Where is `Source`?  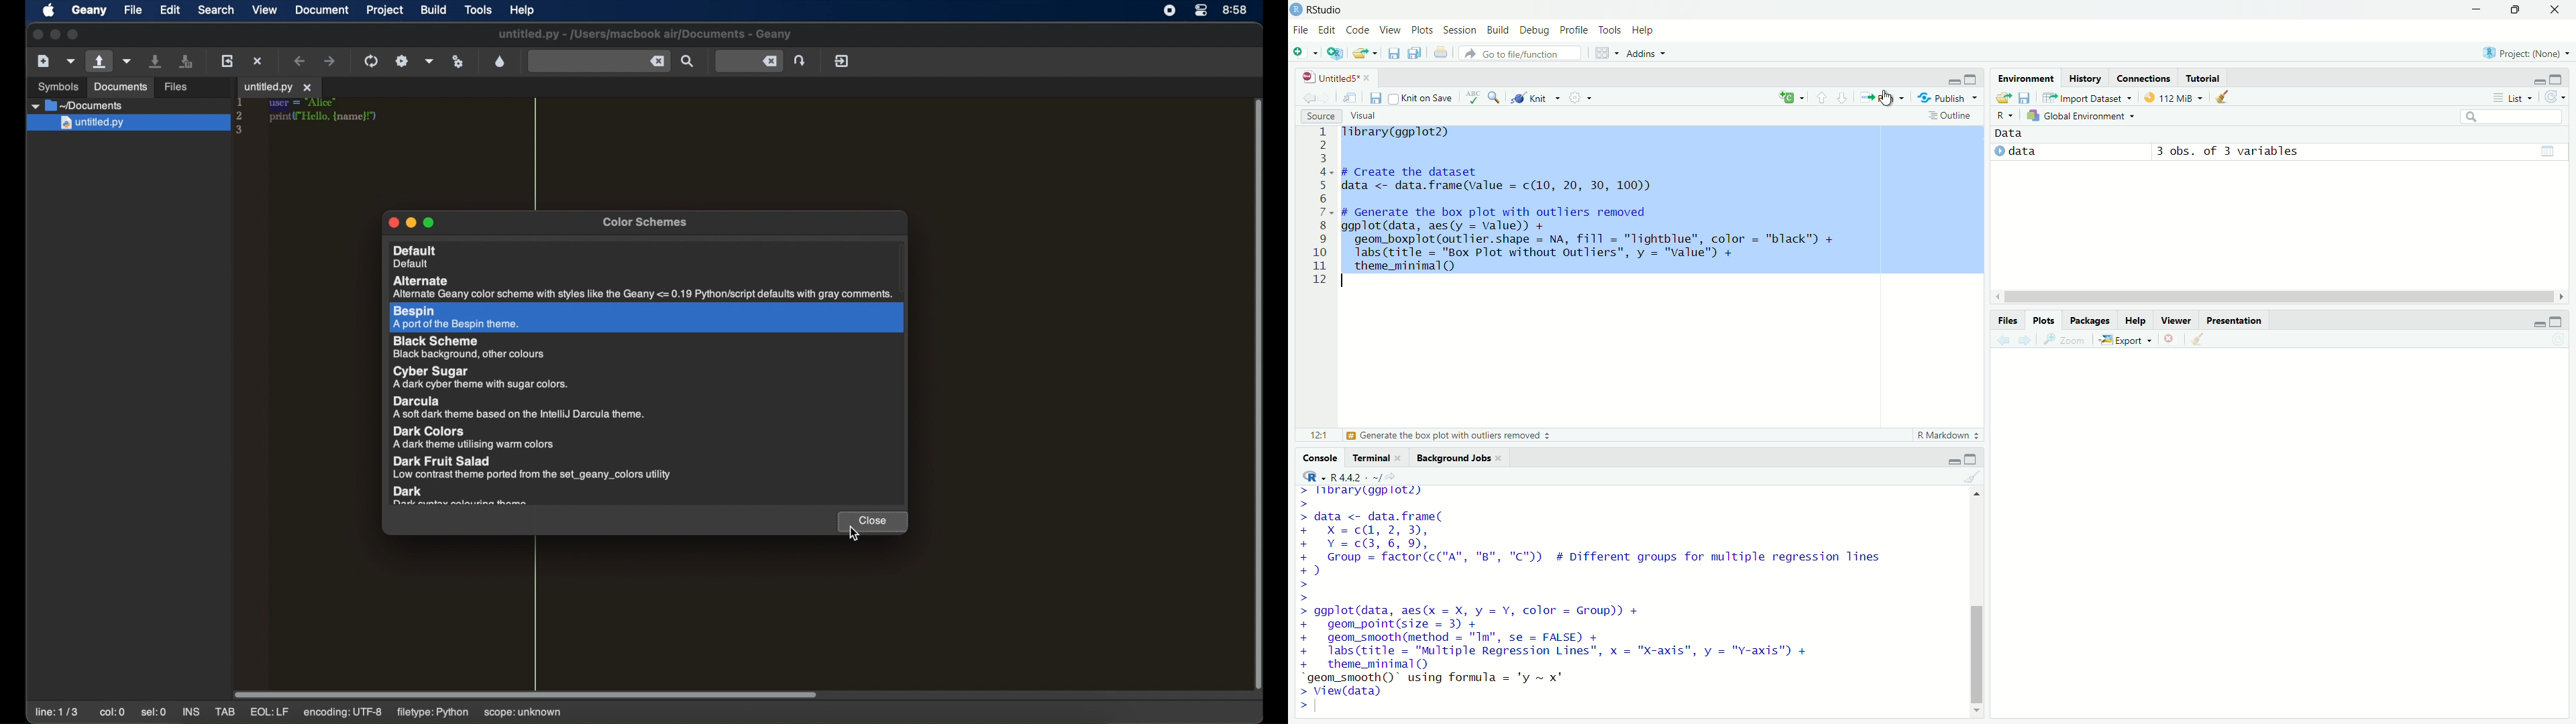
Source is located at coordinates (1322, 115).